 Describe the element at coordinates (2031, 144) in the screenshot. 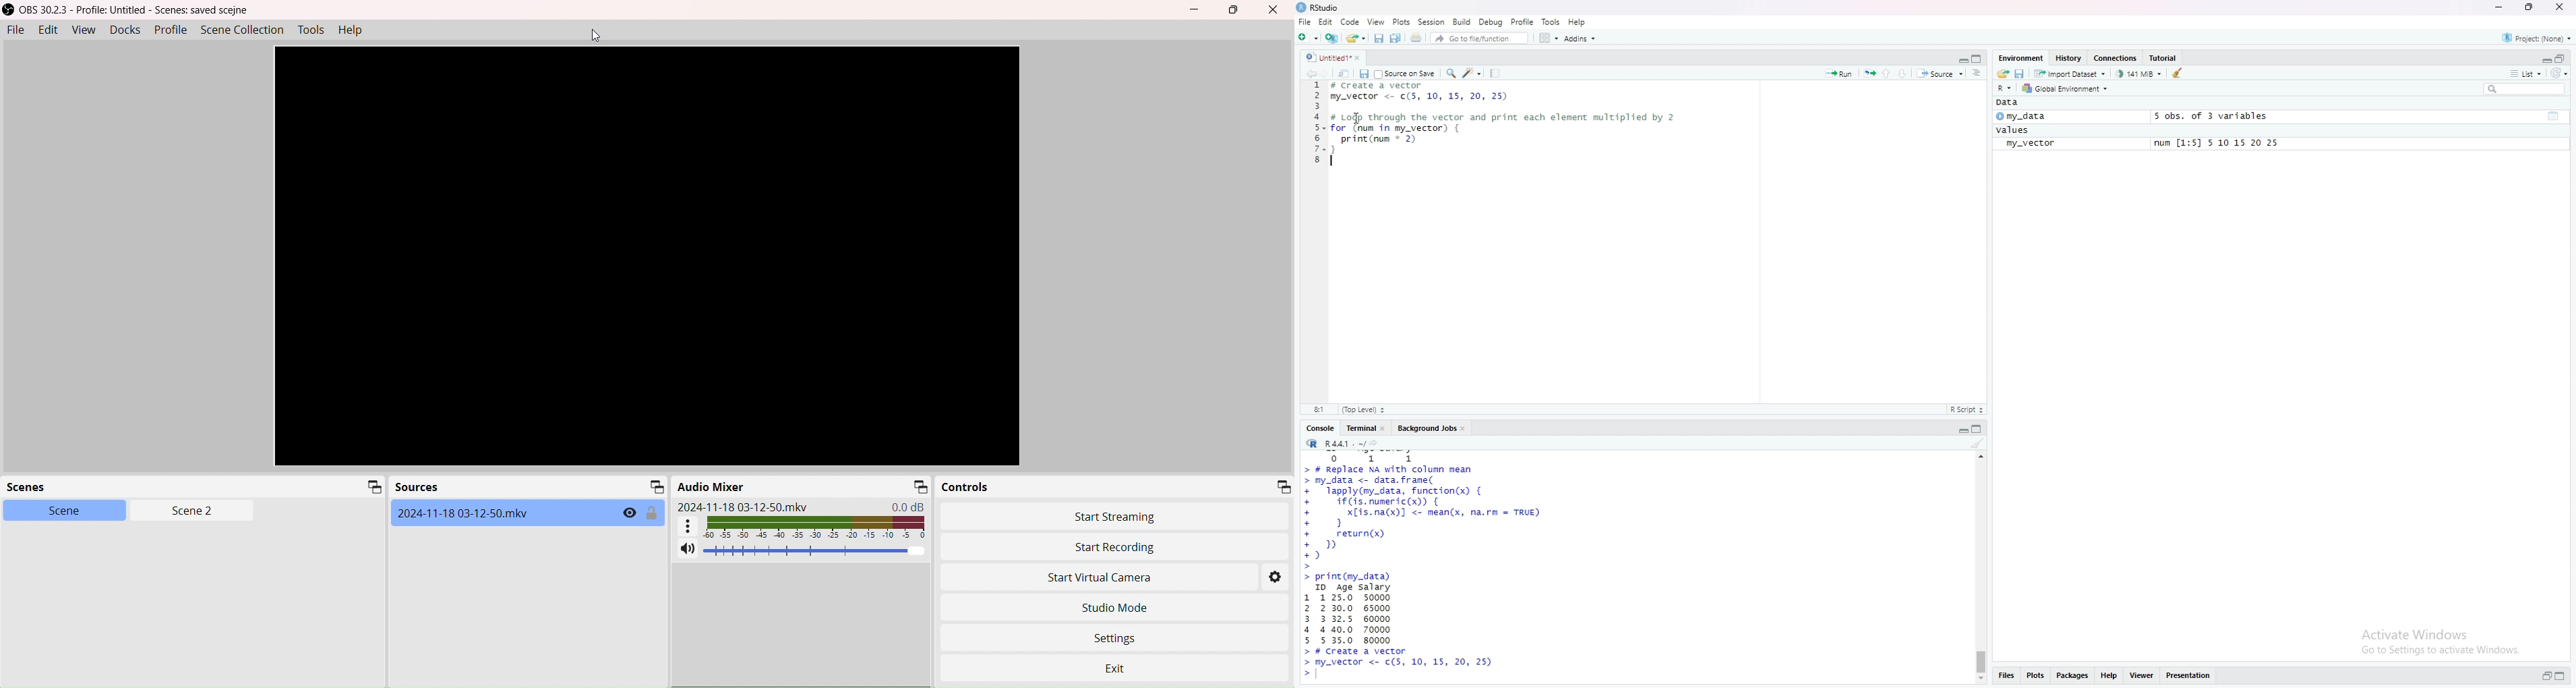

I see `my_vector` at that location.